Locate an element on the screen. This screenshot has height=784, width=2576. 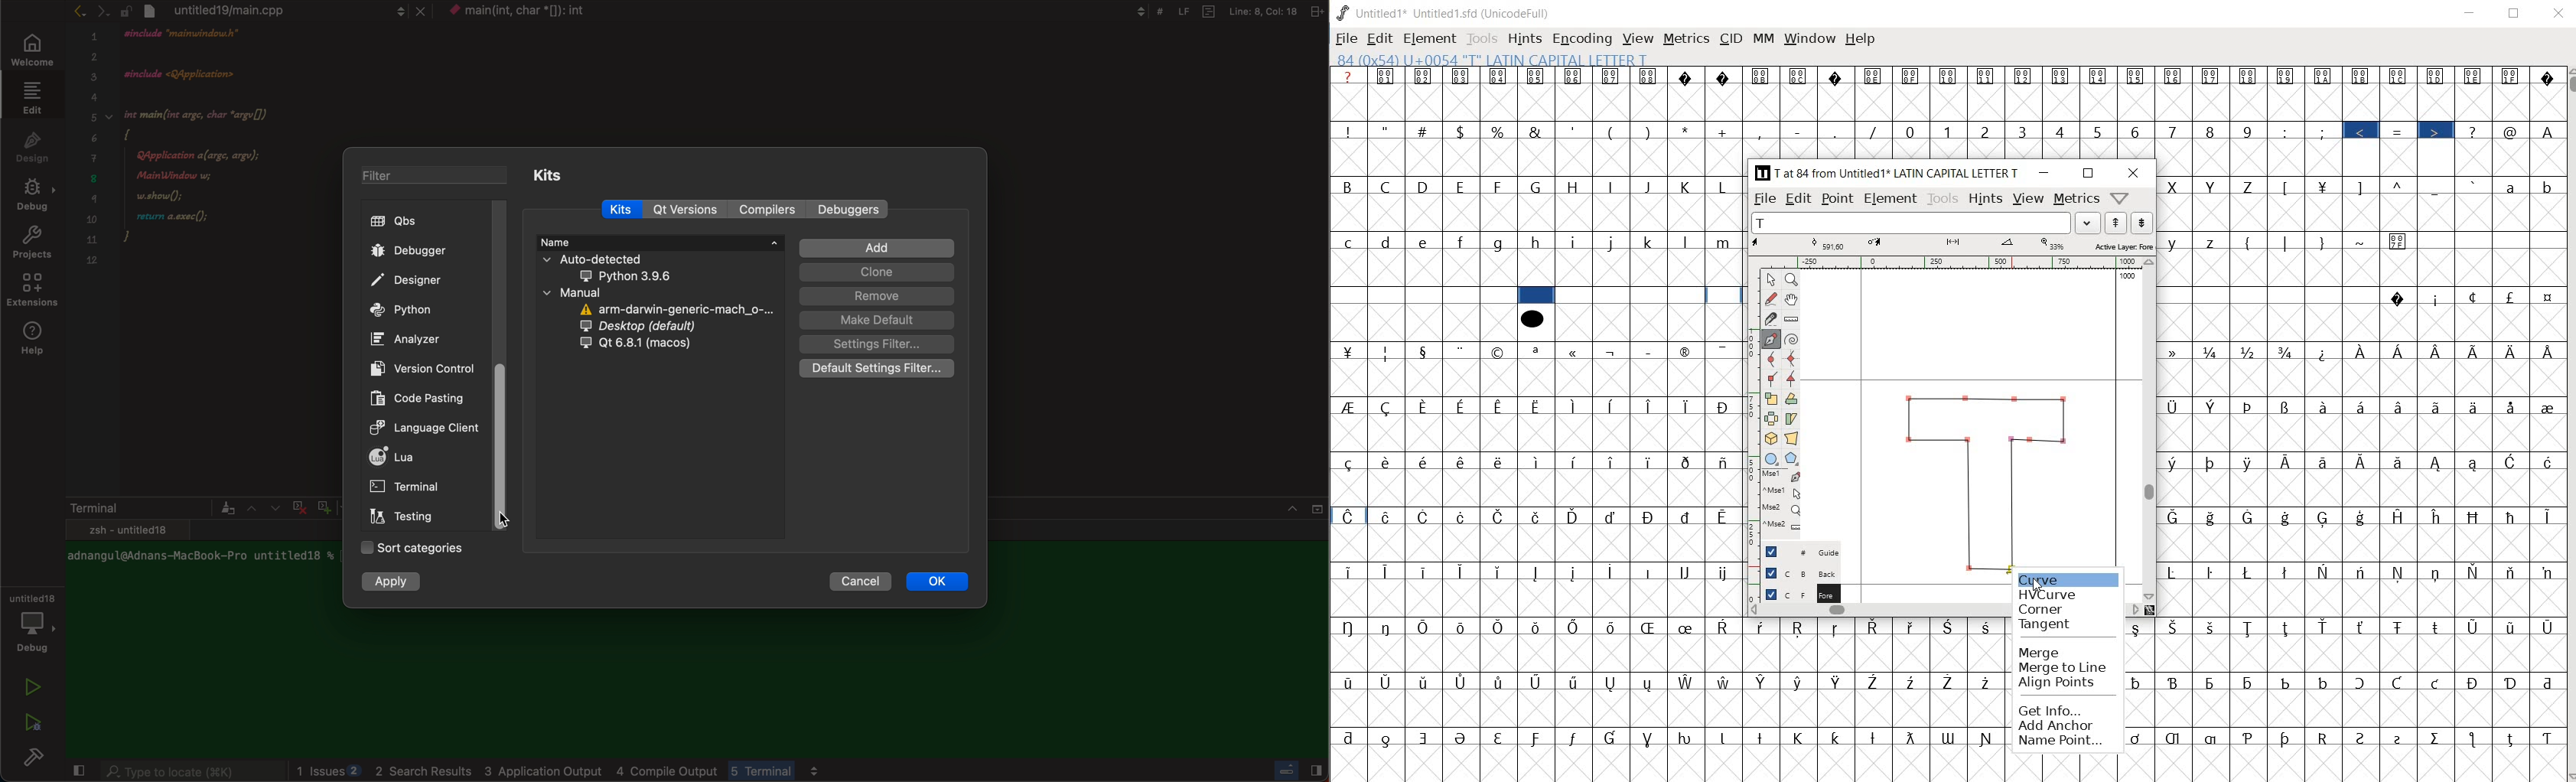
@ is located at coordinates (2512, 132).